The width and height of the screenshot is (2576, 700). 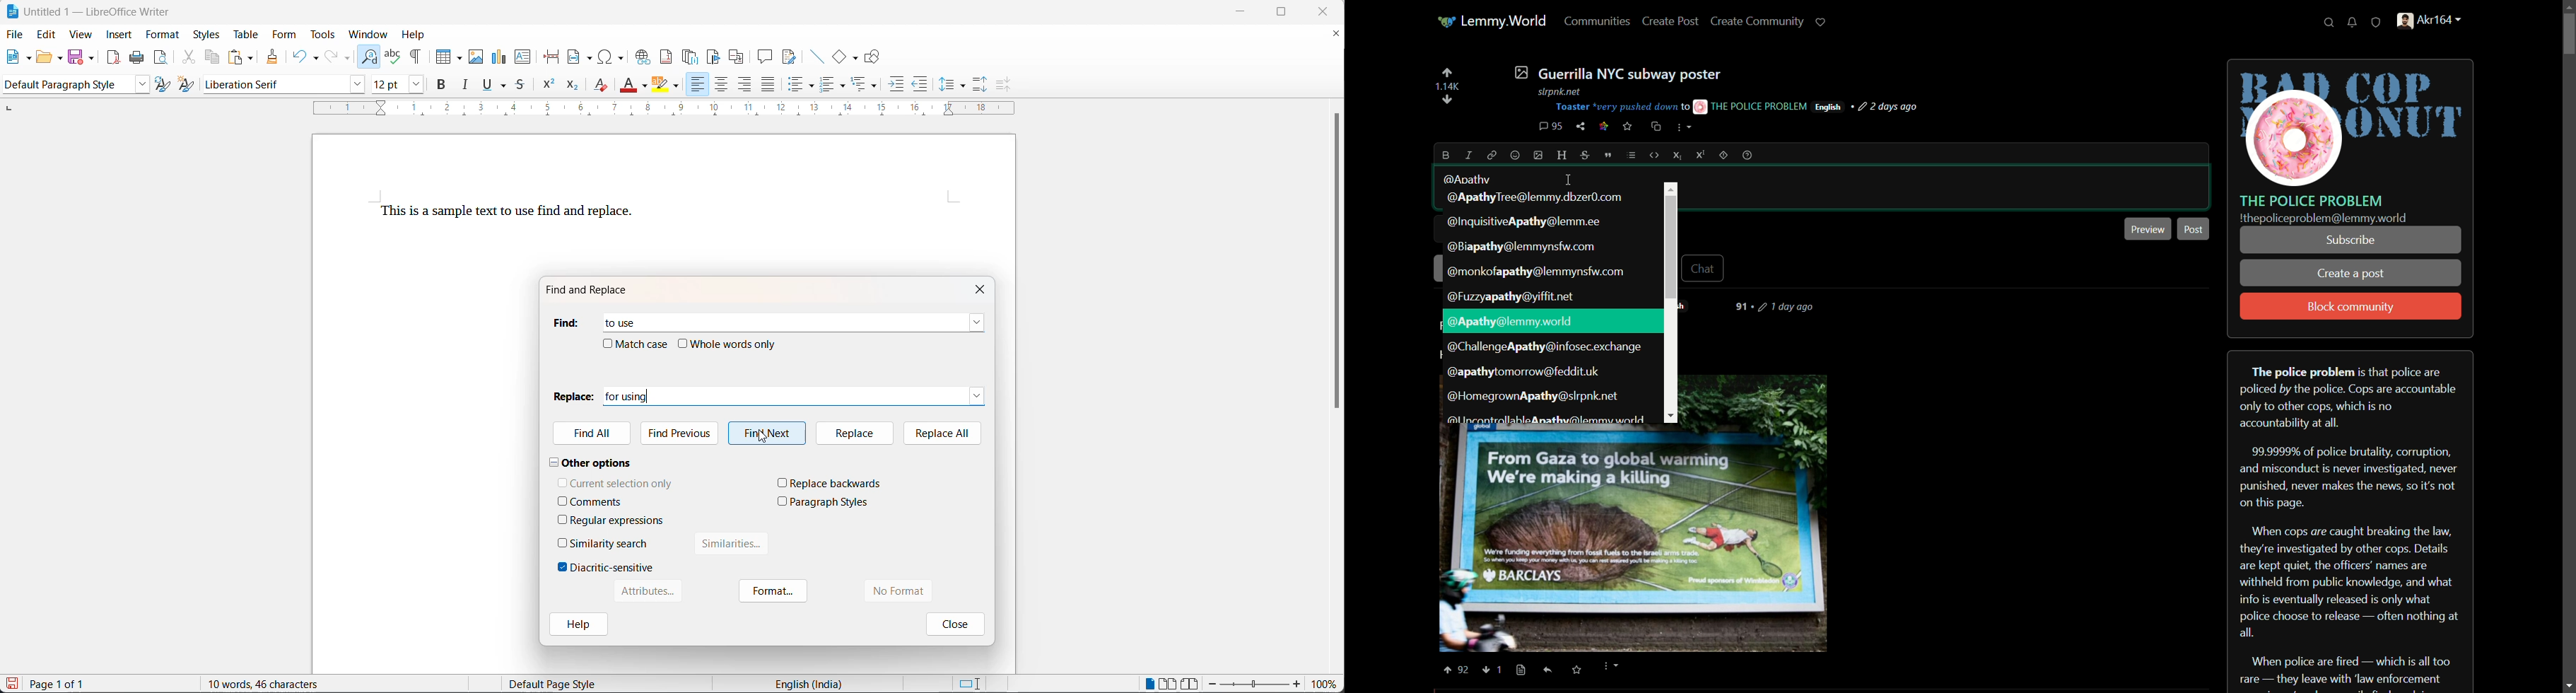 I want to click on insert lines, so click(x=816, y=57).